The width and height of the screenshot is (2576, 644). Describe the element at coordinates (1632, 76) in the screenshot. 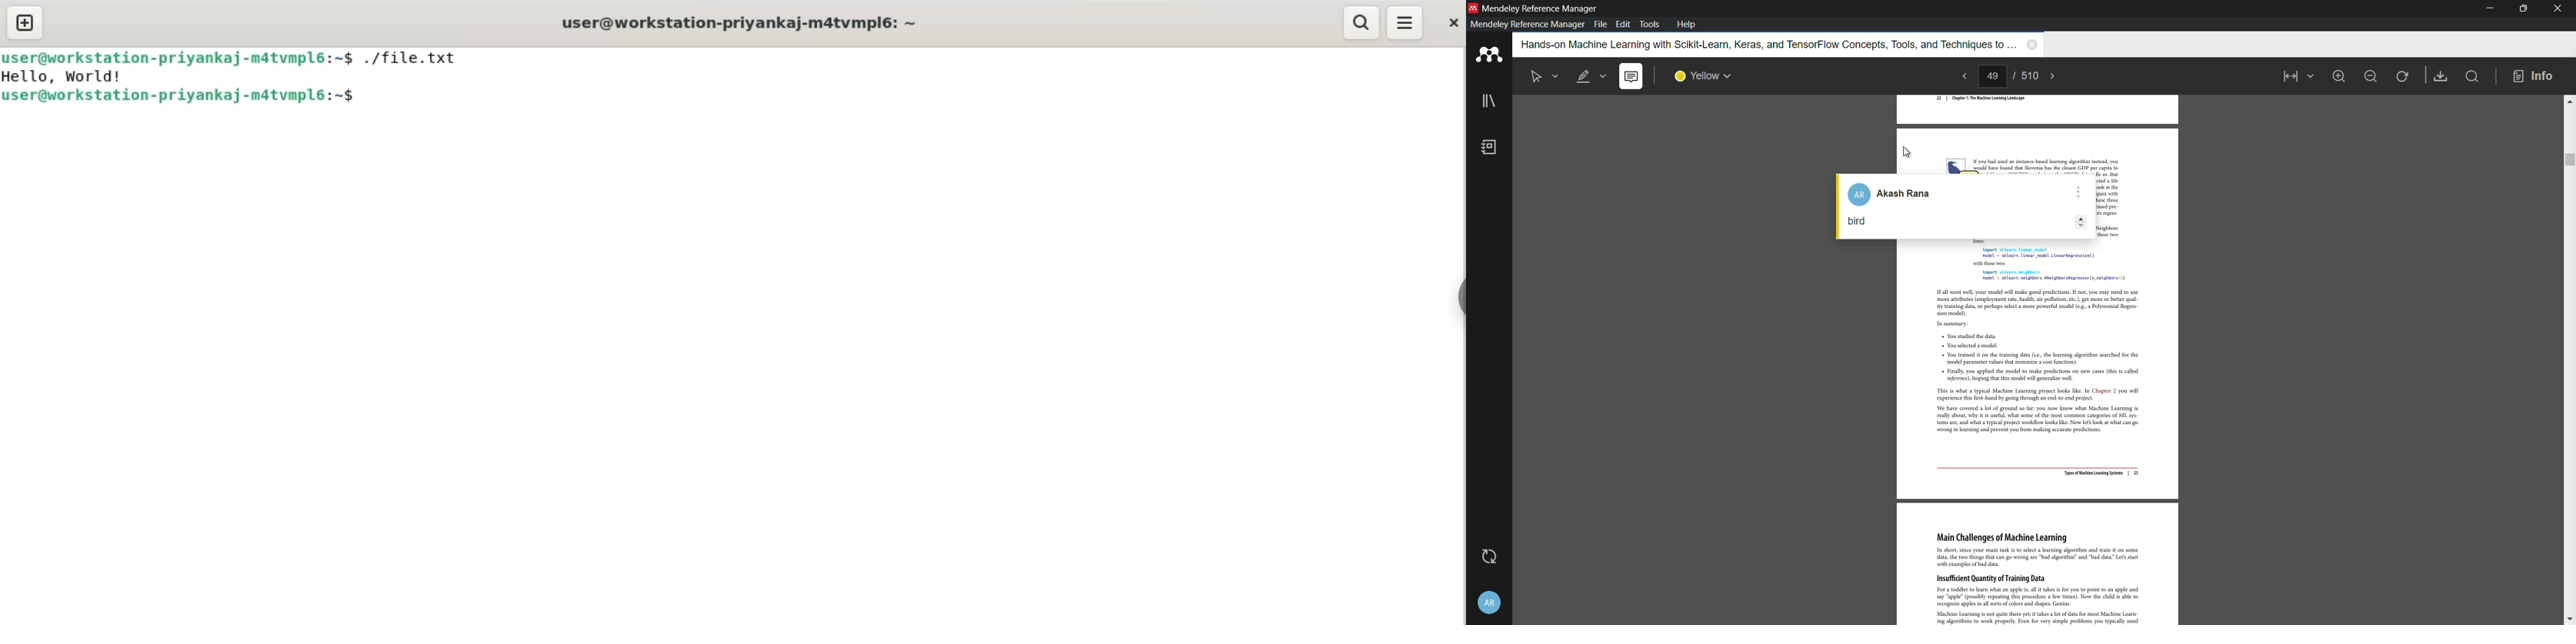

I see `note selected` at that location.